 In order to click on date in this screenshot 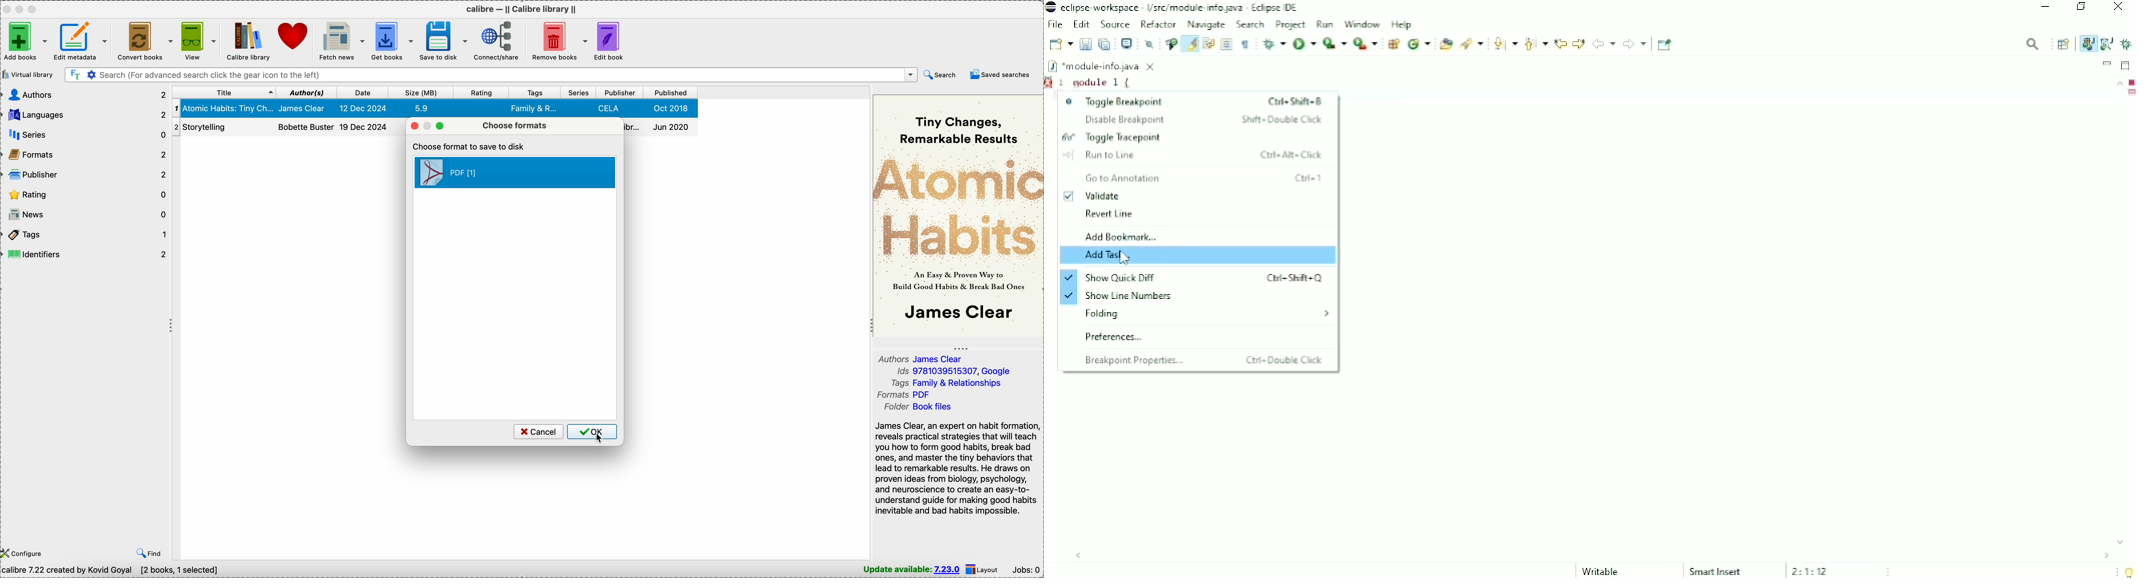, I will do `click(363, 92)`.